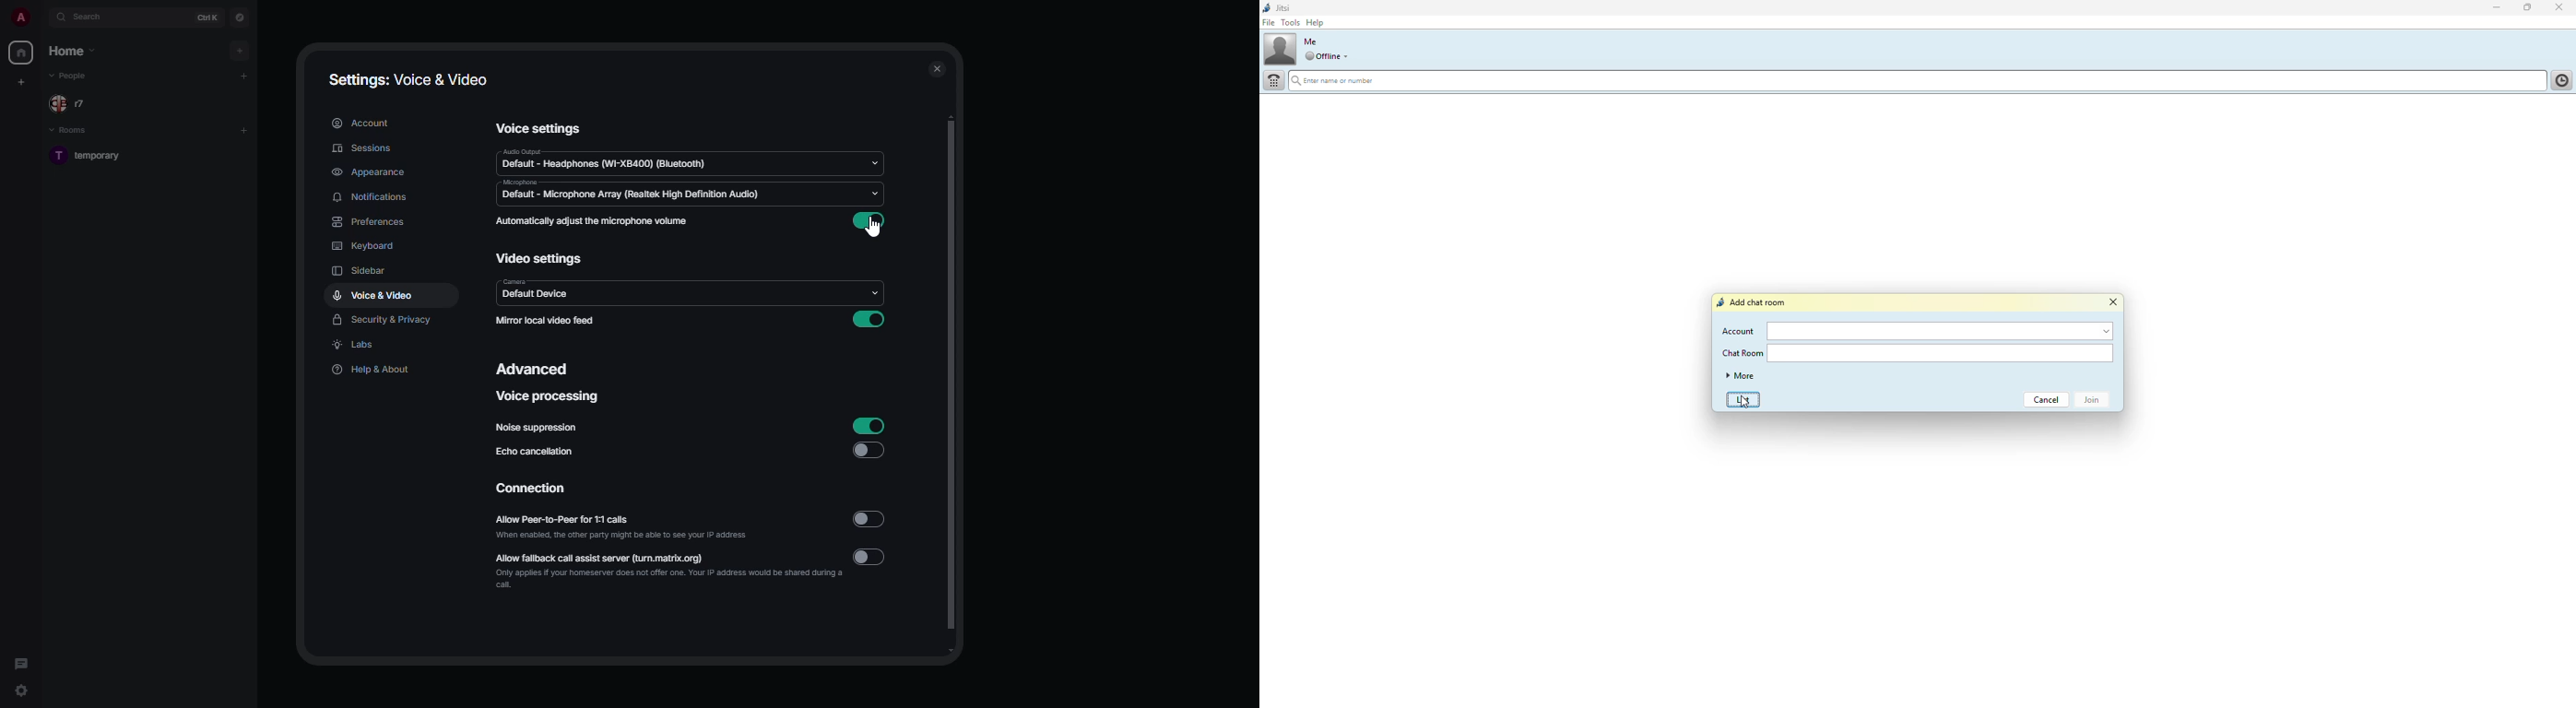  Describe the element at coordinates (242, 50) in the screenshot. I see `add` at that location.